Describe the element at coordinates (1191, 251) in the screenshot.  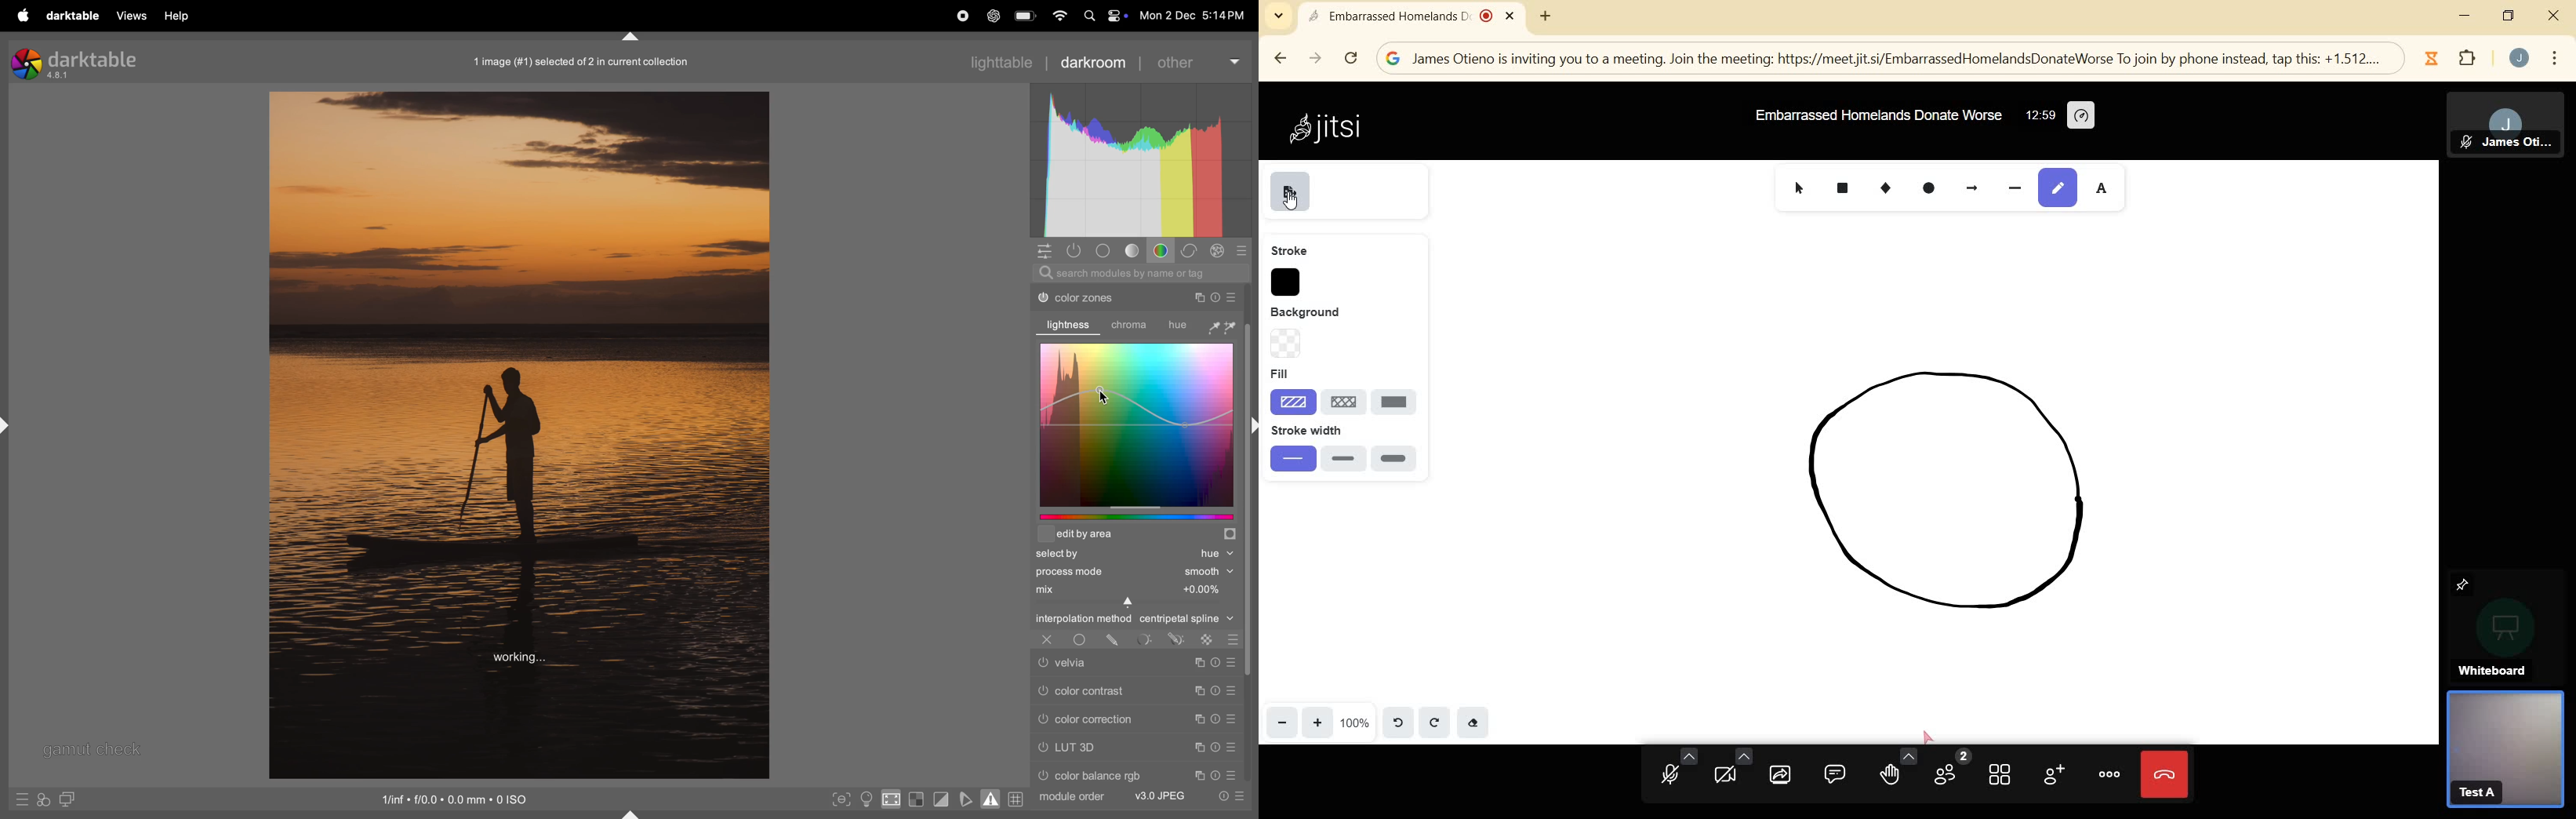
I see `` at that location.